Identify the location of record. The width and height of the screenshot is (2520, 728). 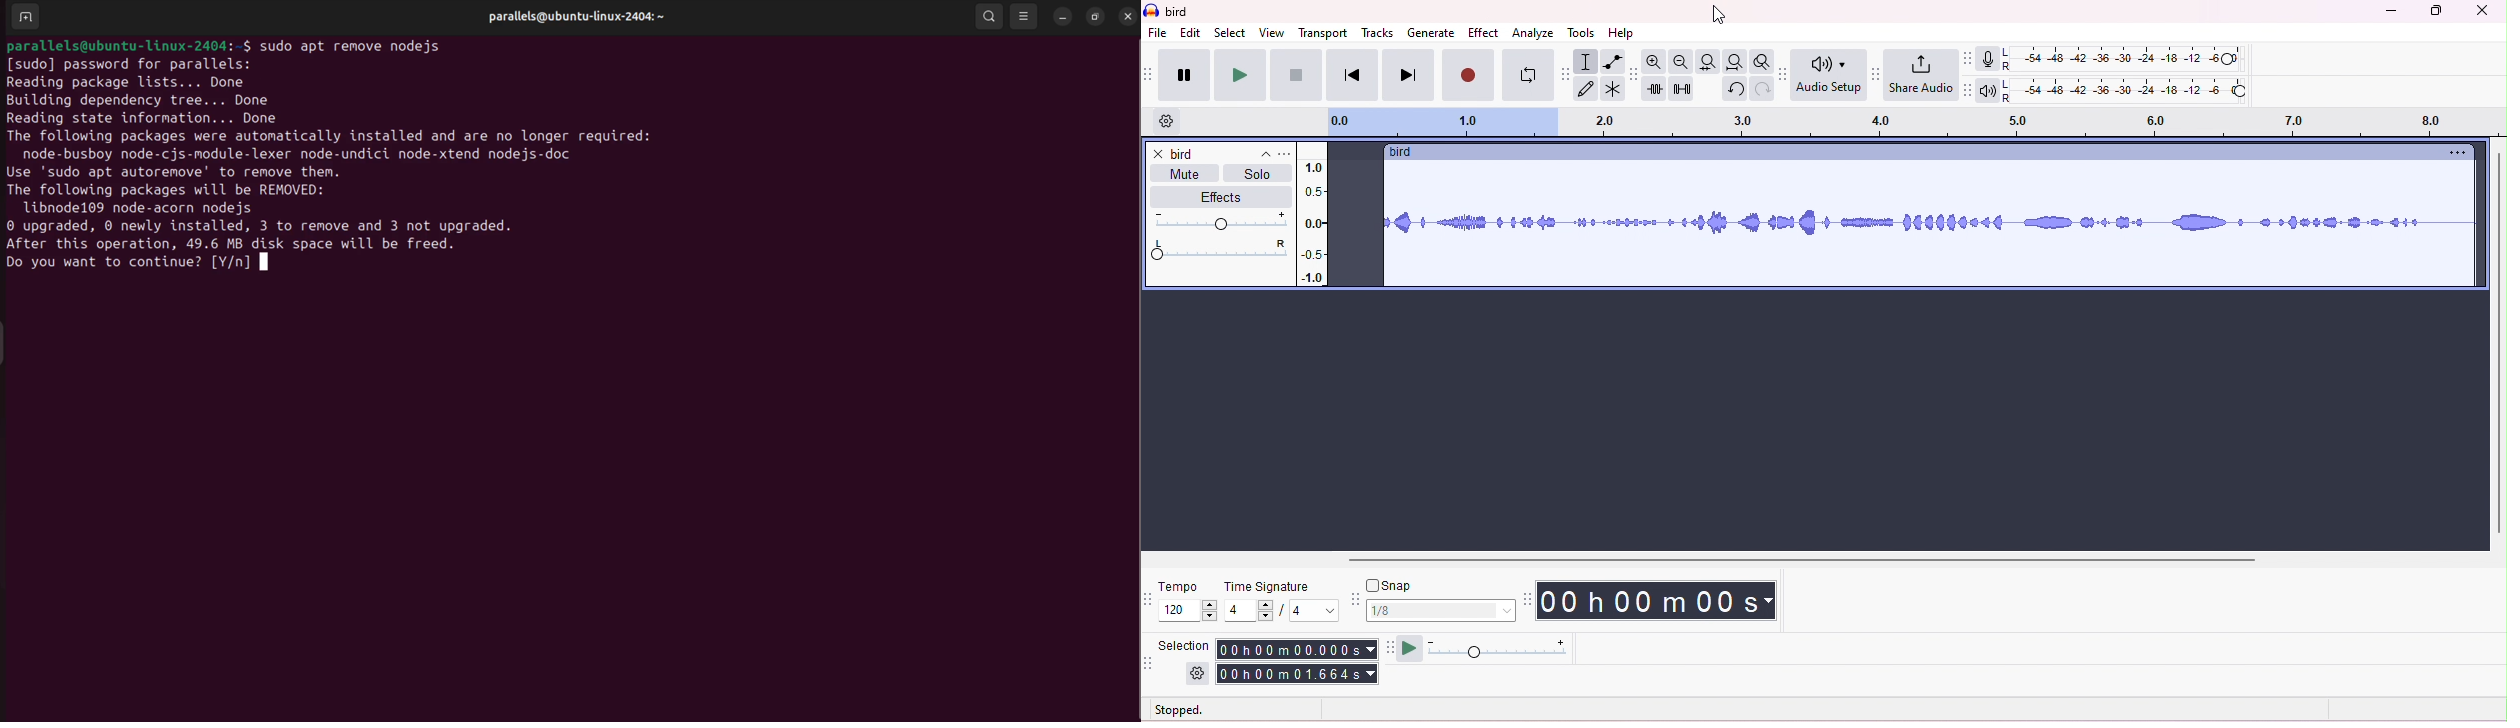
(1468, 77).